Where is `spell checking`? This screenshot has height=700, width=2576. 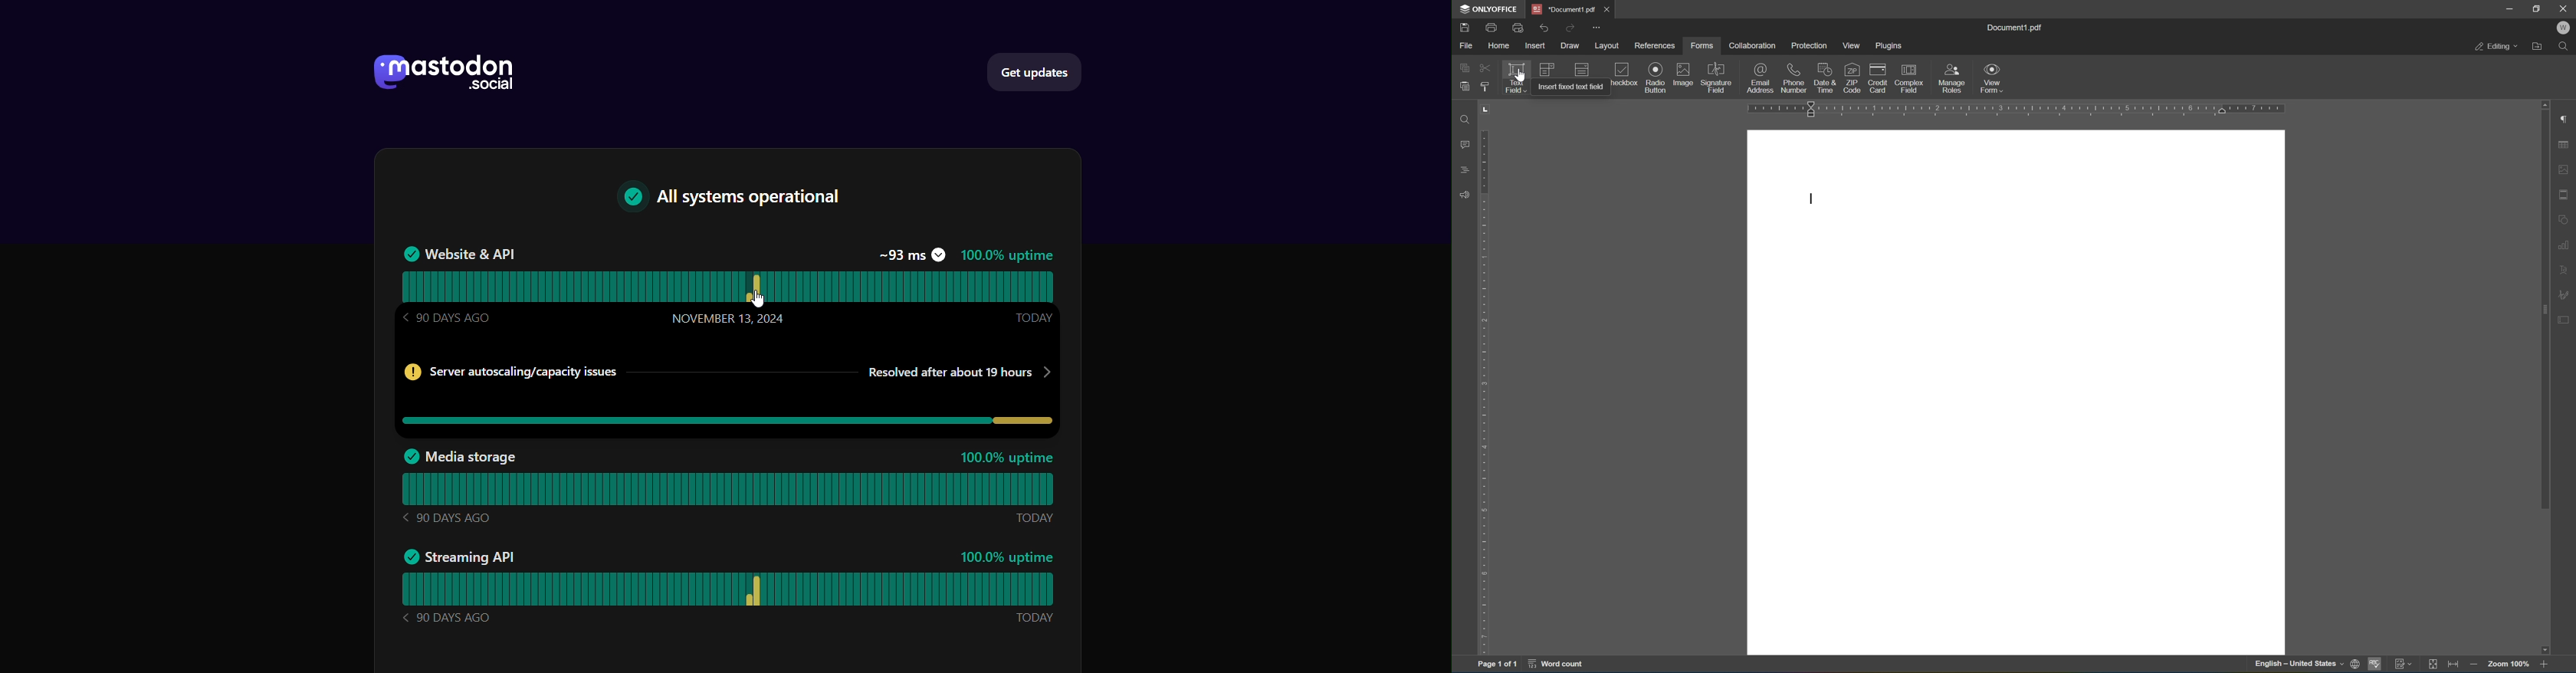 spell checking is located at coordinates (2375, 666).